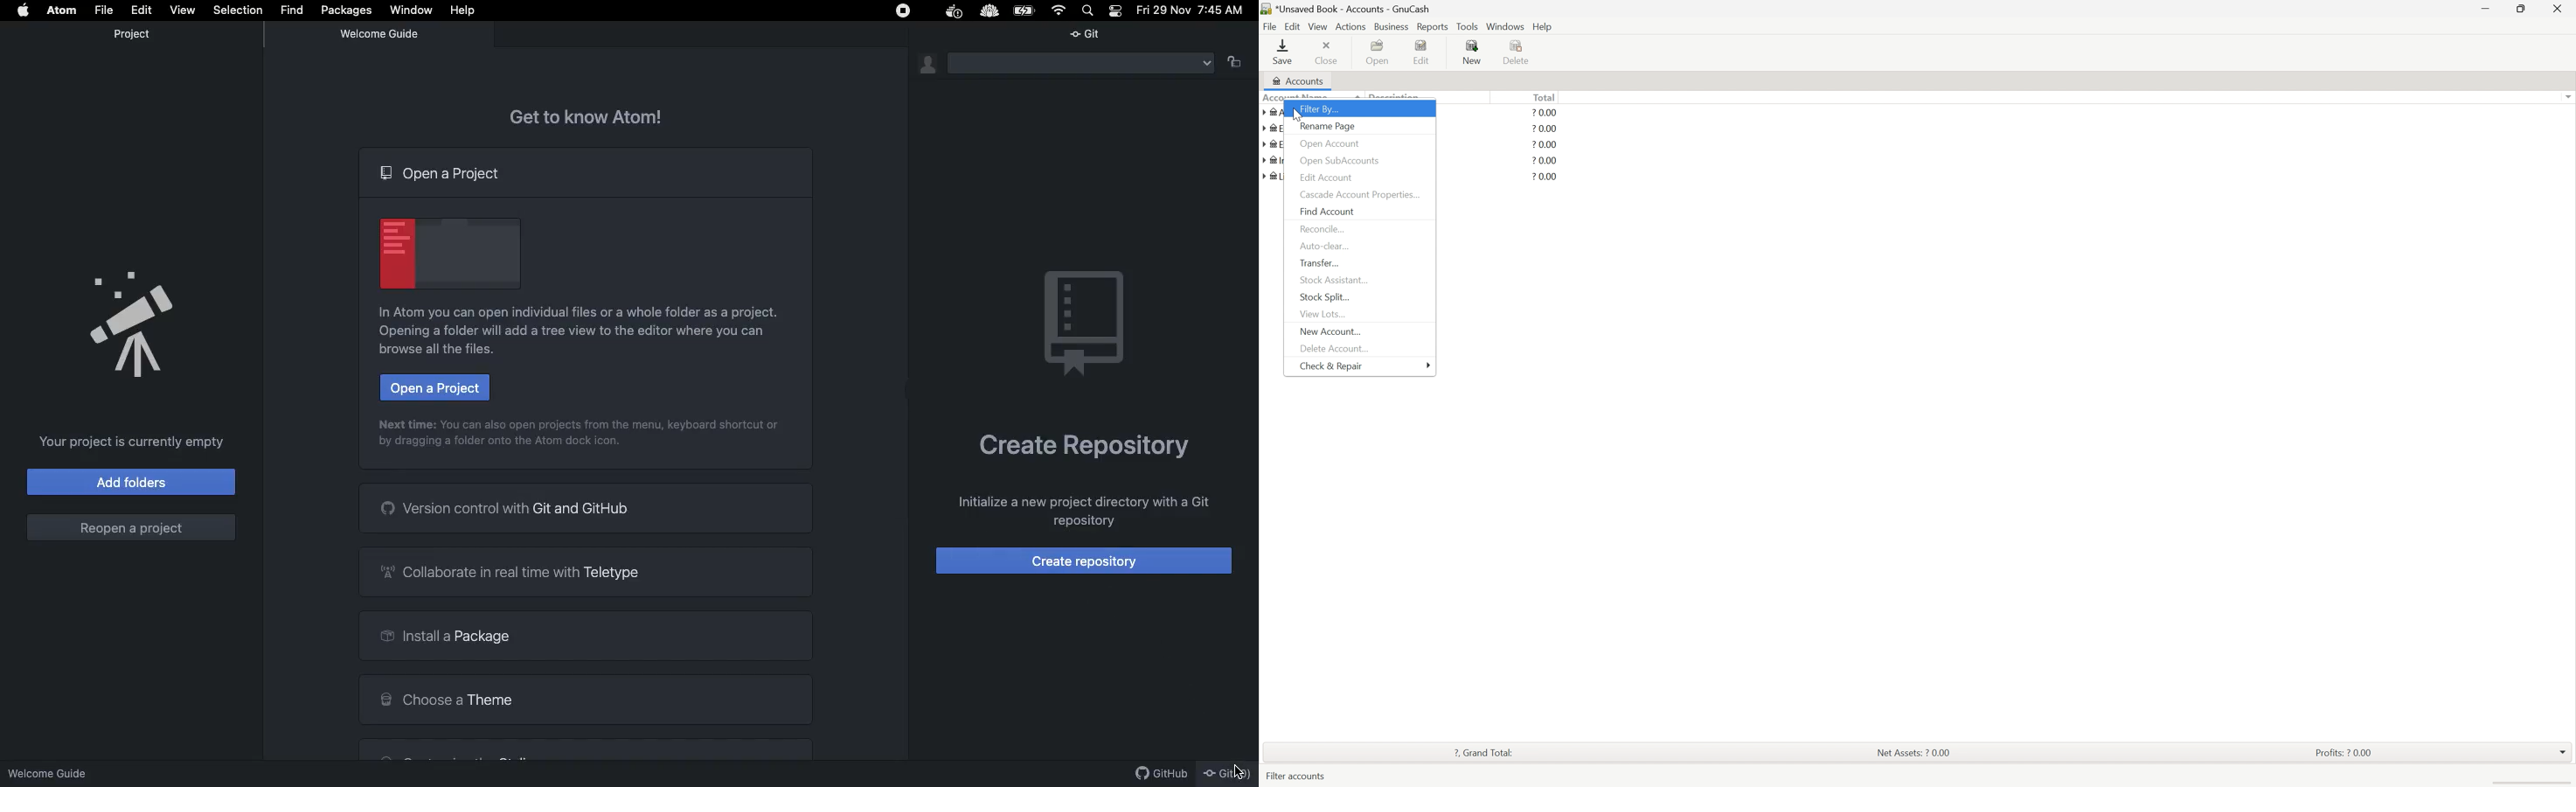 Image resolution: width=2576 pixels, height=812 pixels. What do you see at coordinates (922, 64) in the screenshot?
I see `Git identity` at bounding box center [922, 64].